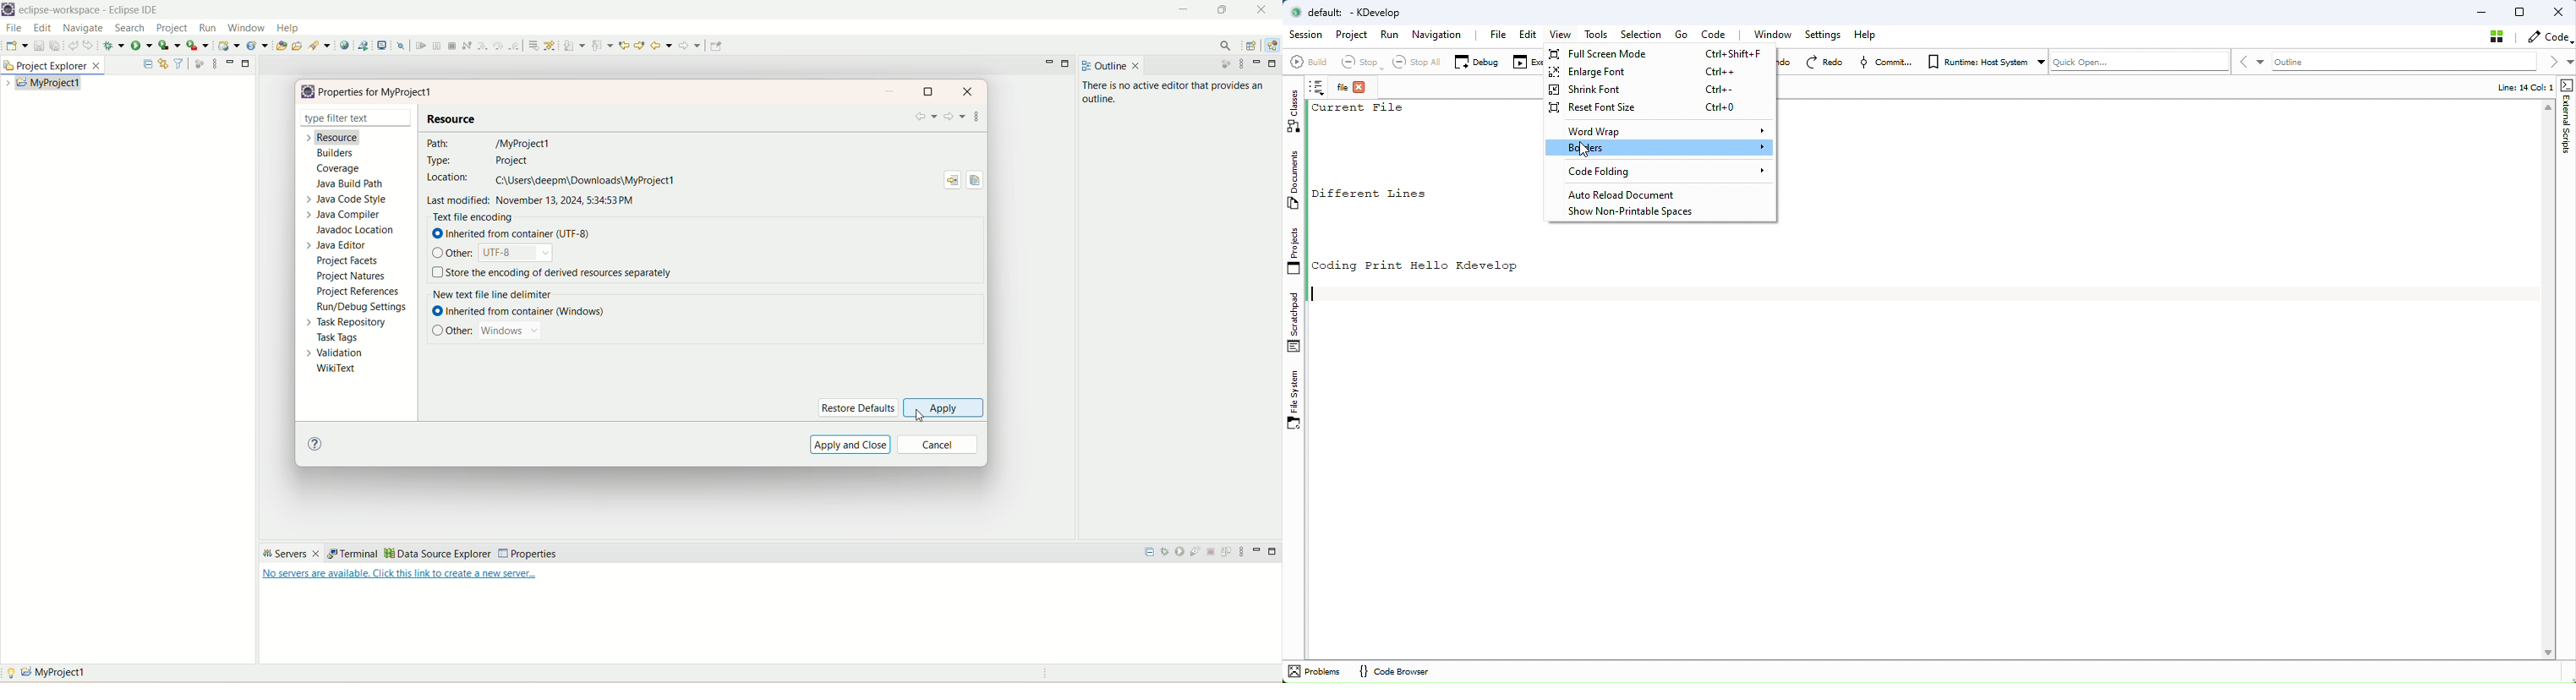 The height and width of the screenshot is (700, 2576). Describe the element at coordinates (1600, 36) in the screenshot. I see `Tools` at that location.